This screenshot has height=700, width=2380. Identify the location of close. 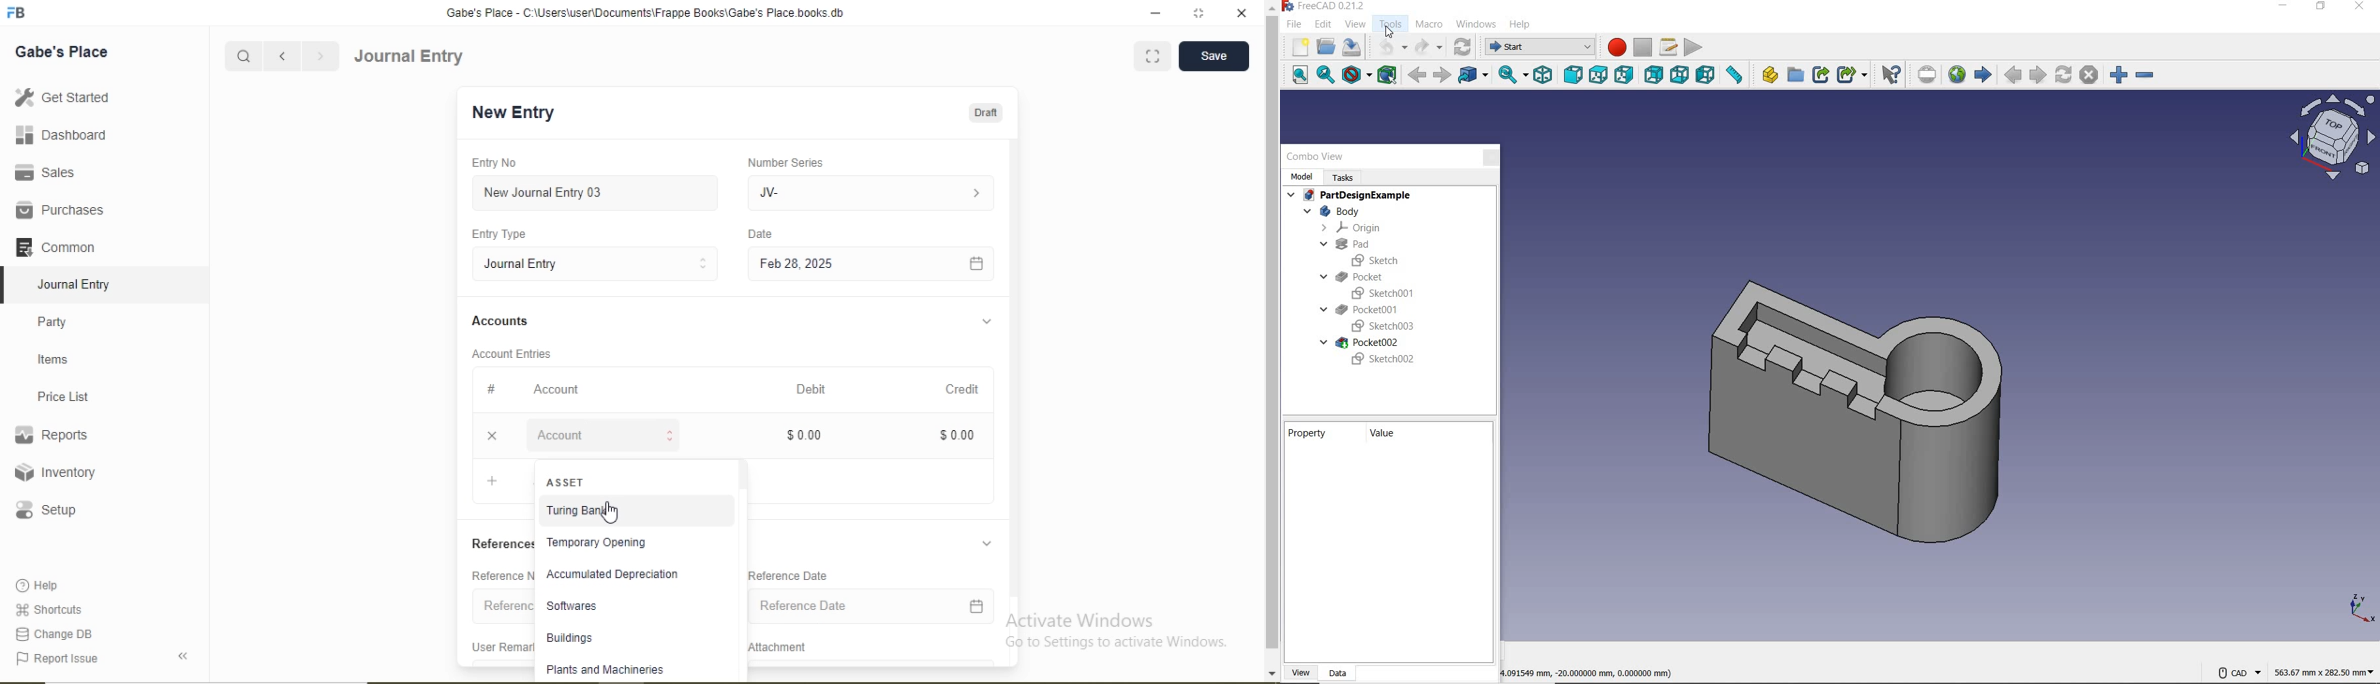
(1241, 13).